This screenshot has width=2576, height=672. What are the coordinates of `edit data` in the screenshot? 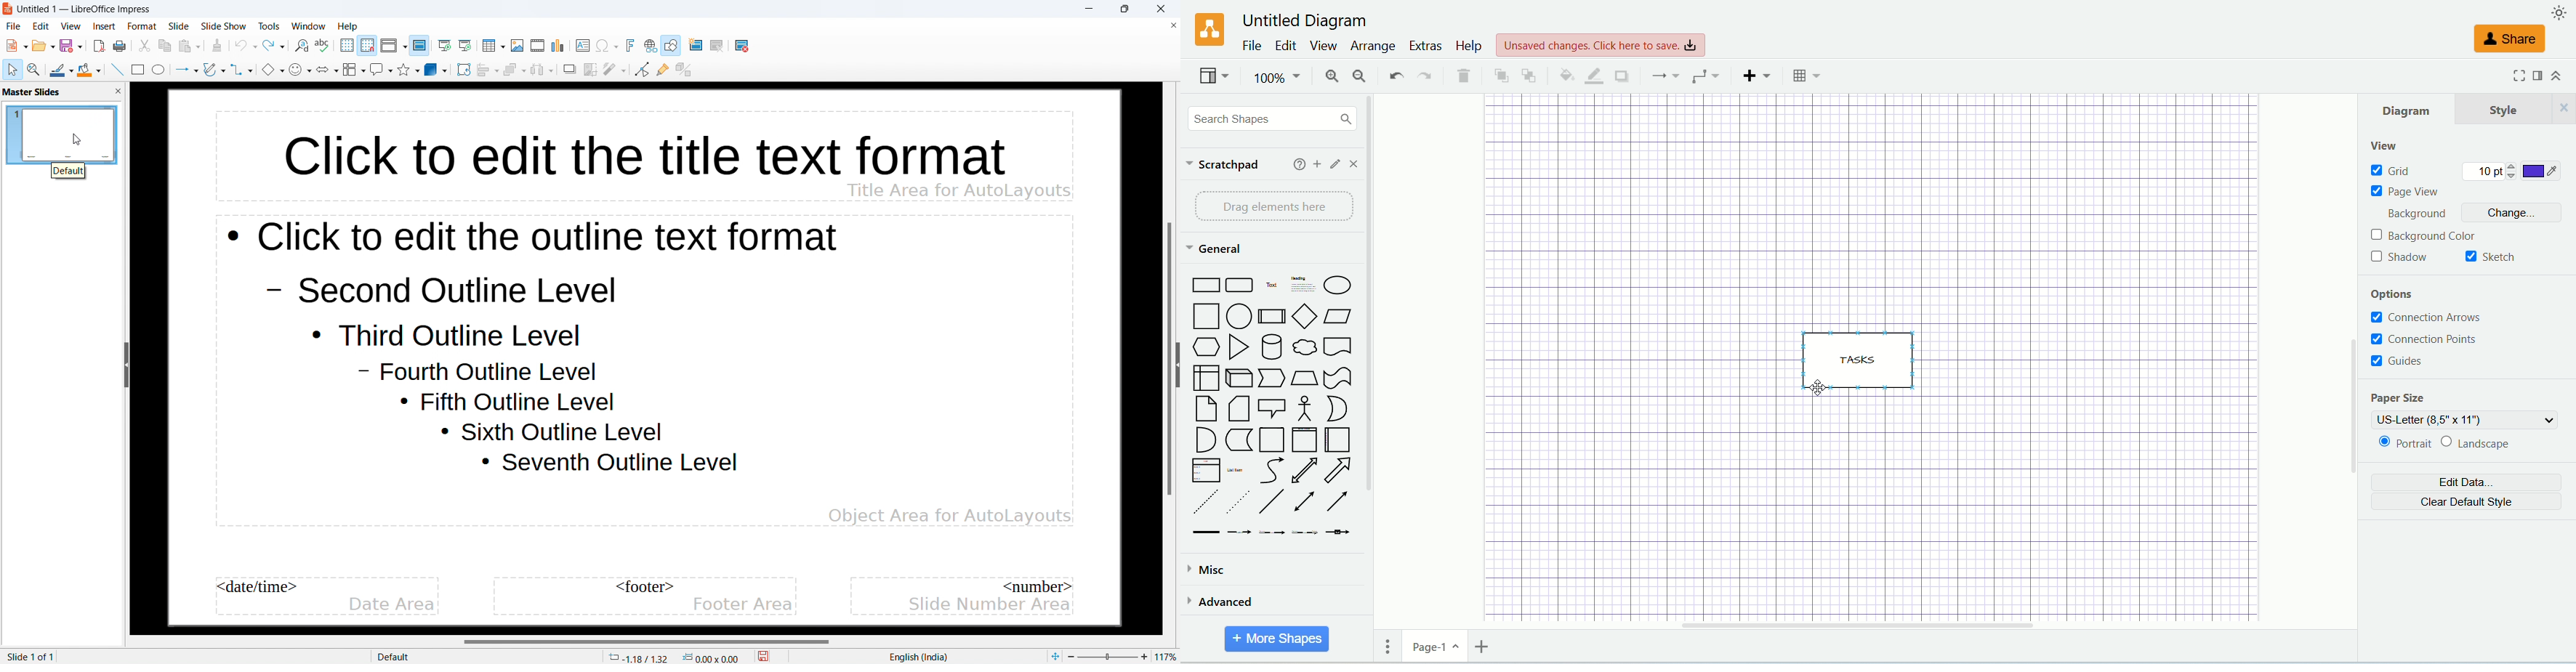 It's located at (2465, 481).